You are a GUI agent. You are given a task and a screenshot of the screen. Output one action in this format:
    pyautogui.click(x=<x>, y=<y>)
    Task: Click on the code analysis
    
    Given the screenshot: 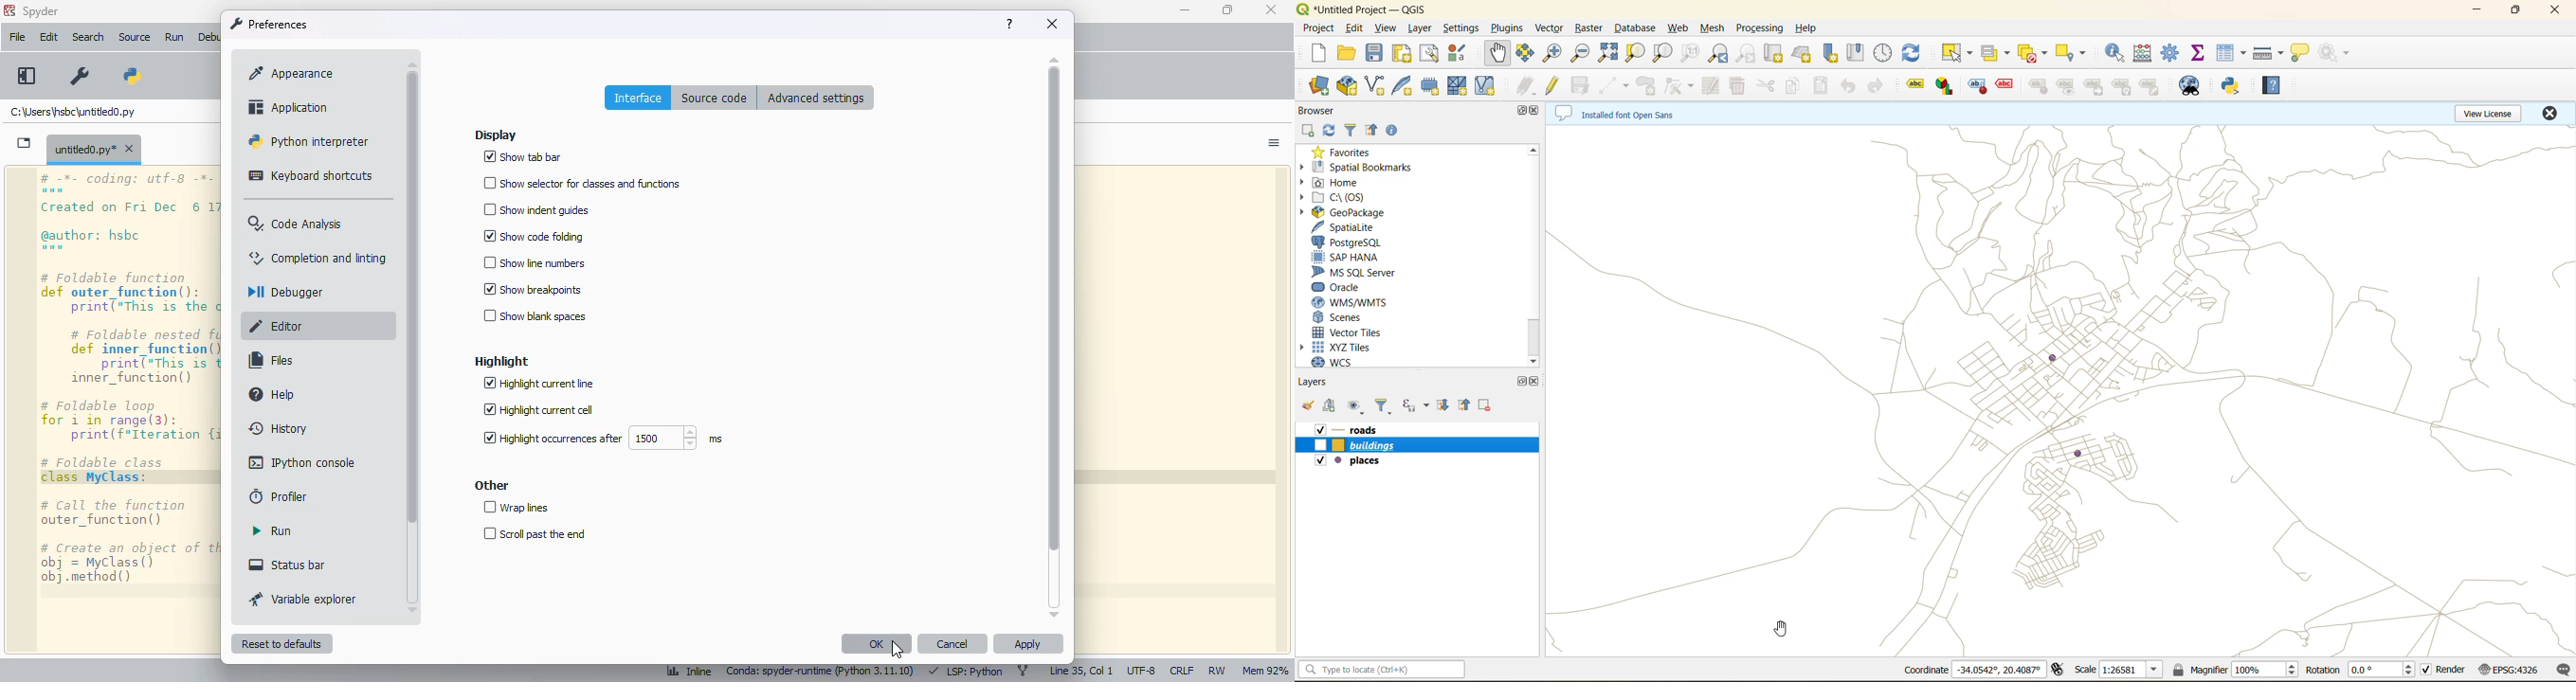 What is the action you would take?
    pyautogui.click(x=298, y=224)
    